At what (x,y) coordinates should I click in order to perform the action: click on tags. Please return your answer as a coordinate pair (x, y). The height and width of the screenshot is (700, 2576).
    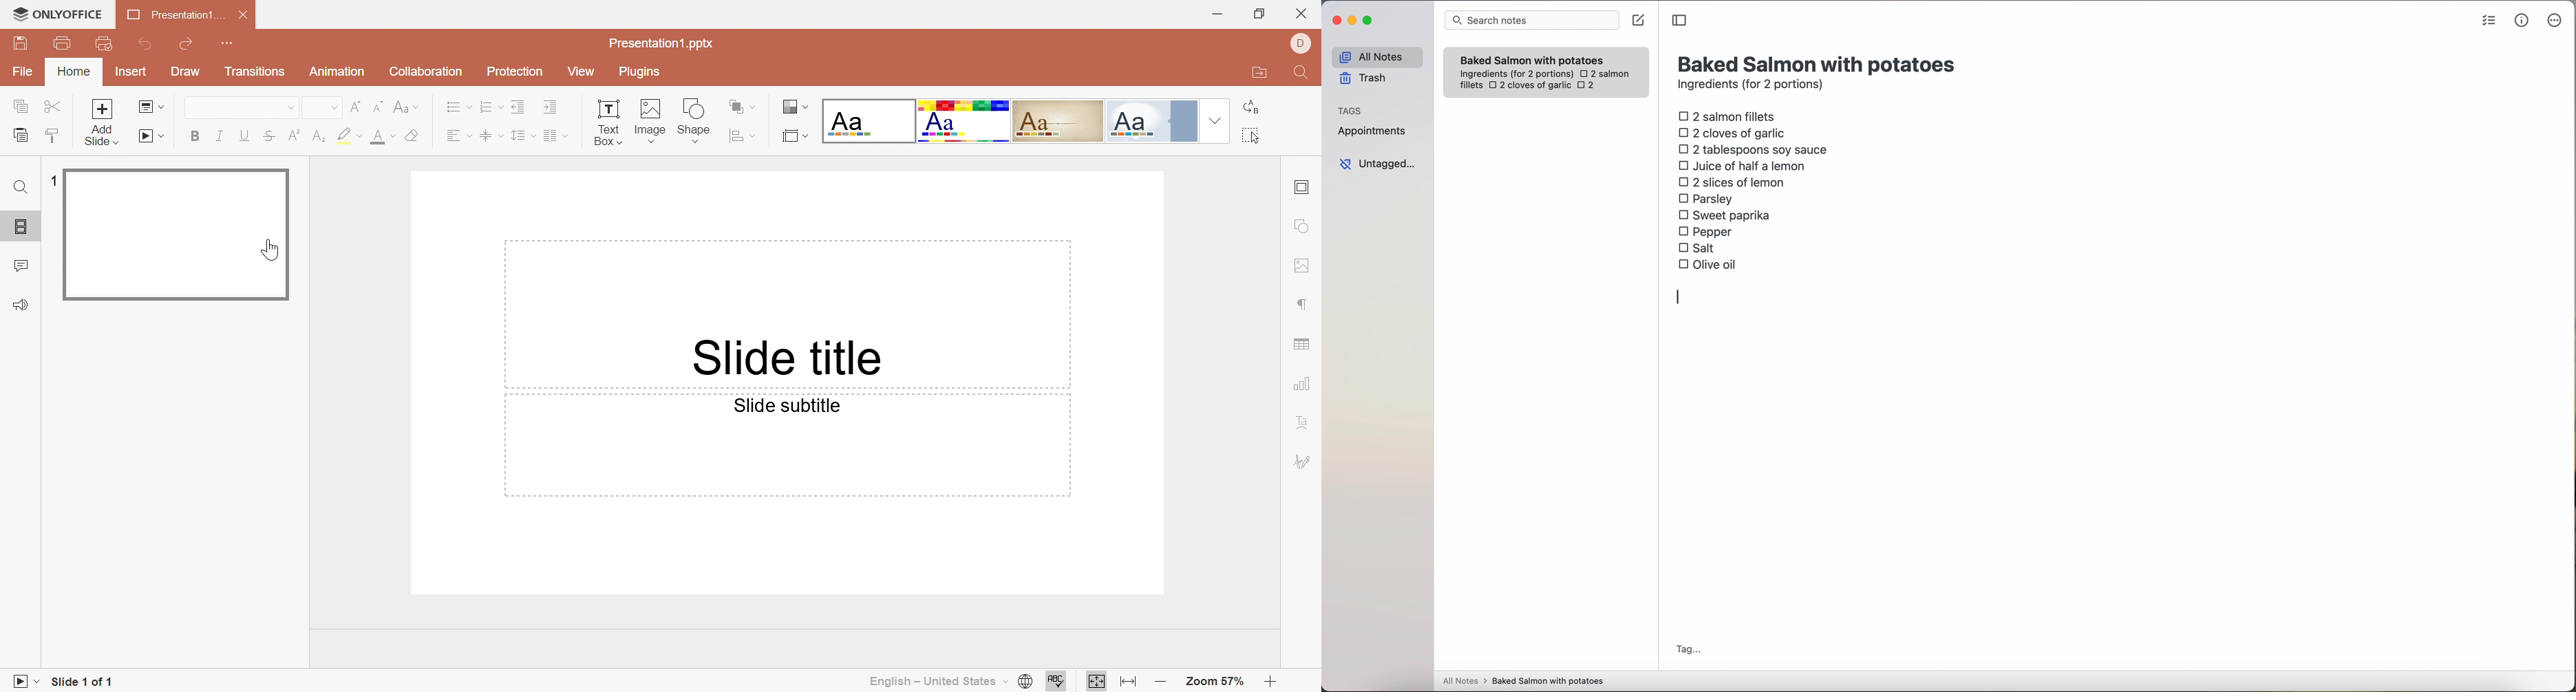
    Looking at the image, I should click on (1350, 110).